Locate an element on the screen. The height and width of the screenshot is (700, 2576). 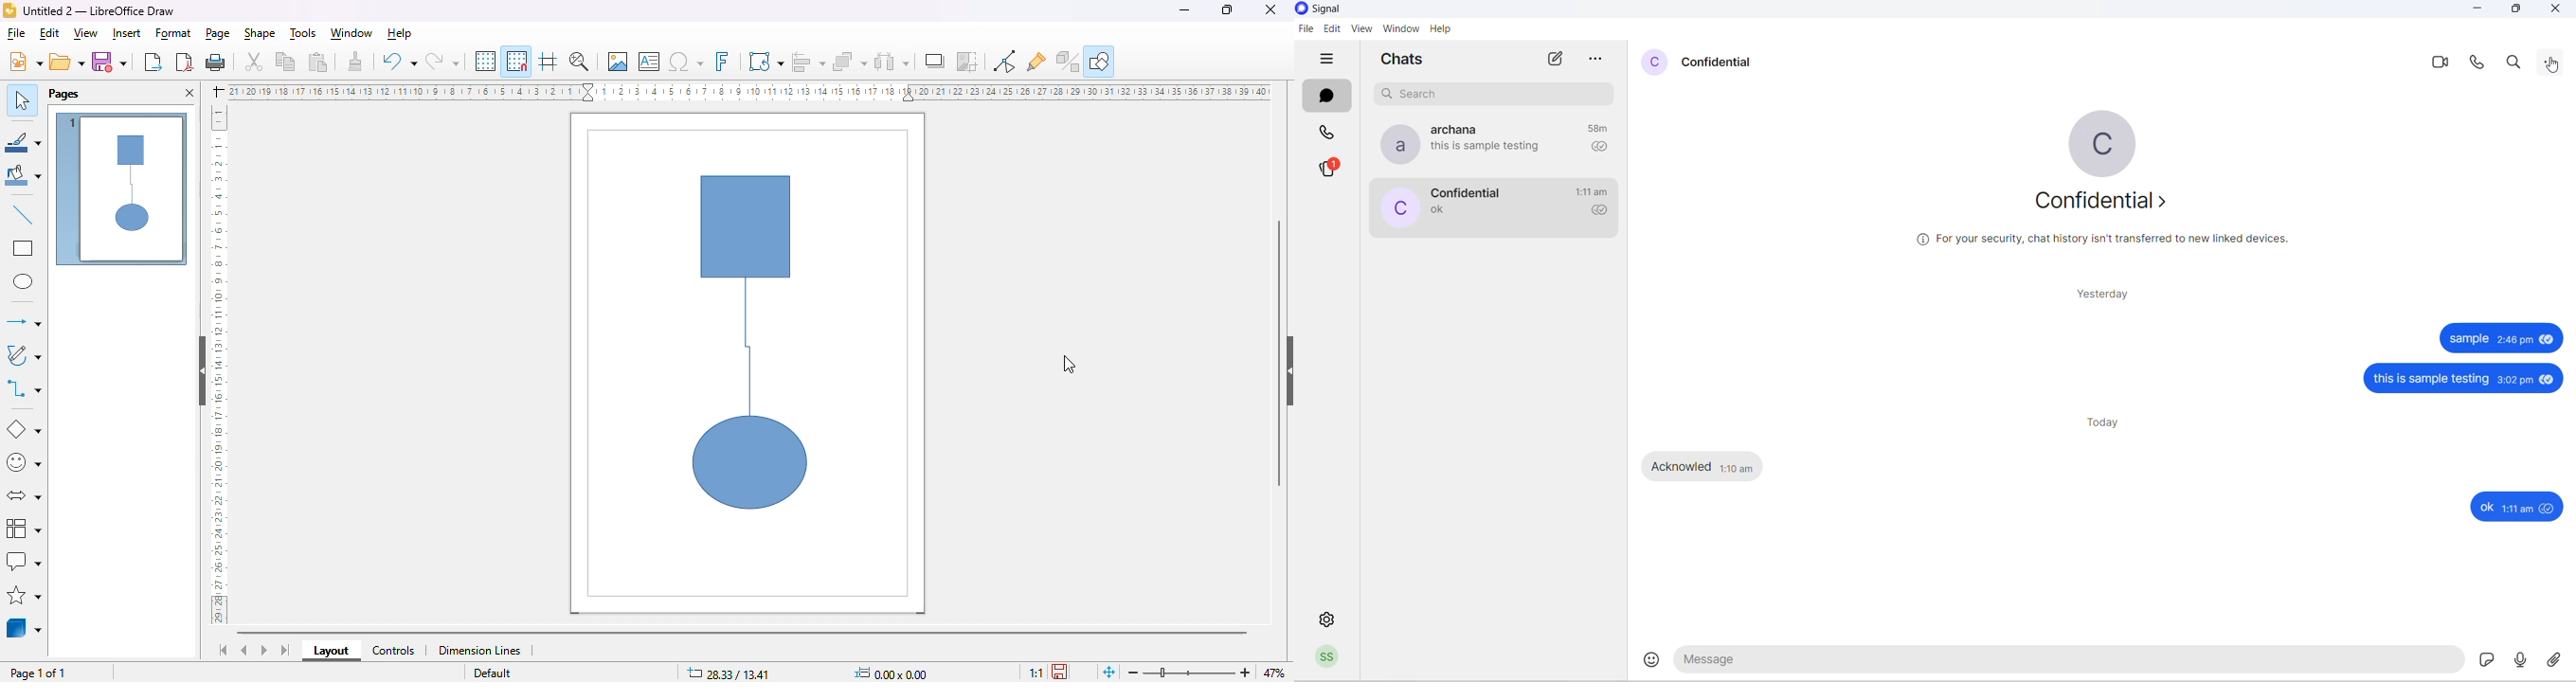
close is located at coordinates (1270, 9).